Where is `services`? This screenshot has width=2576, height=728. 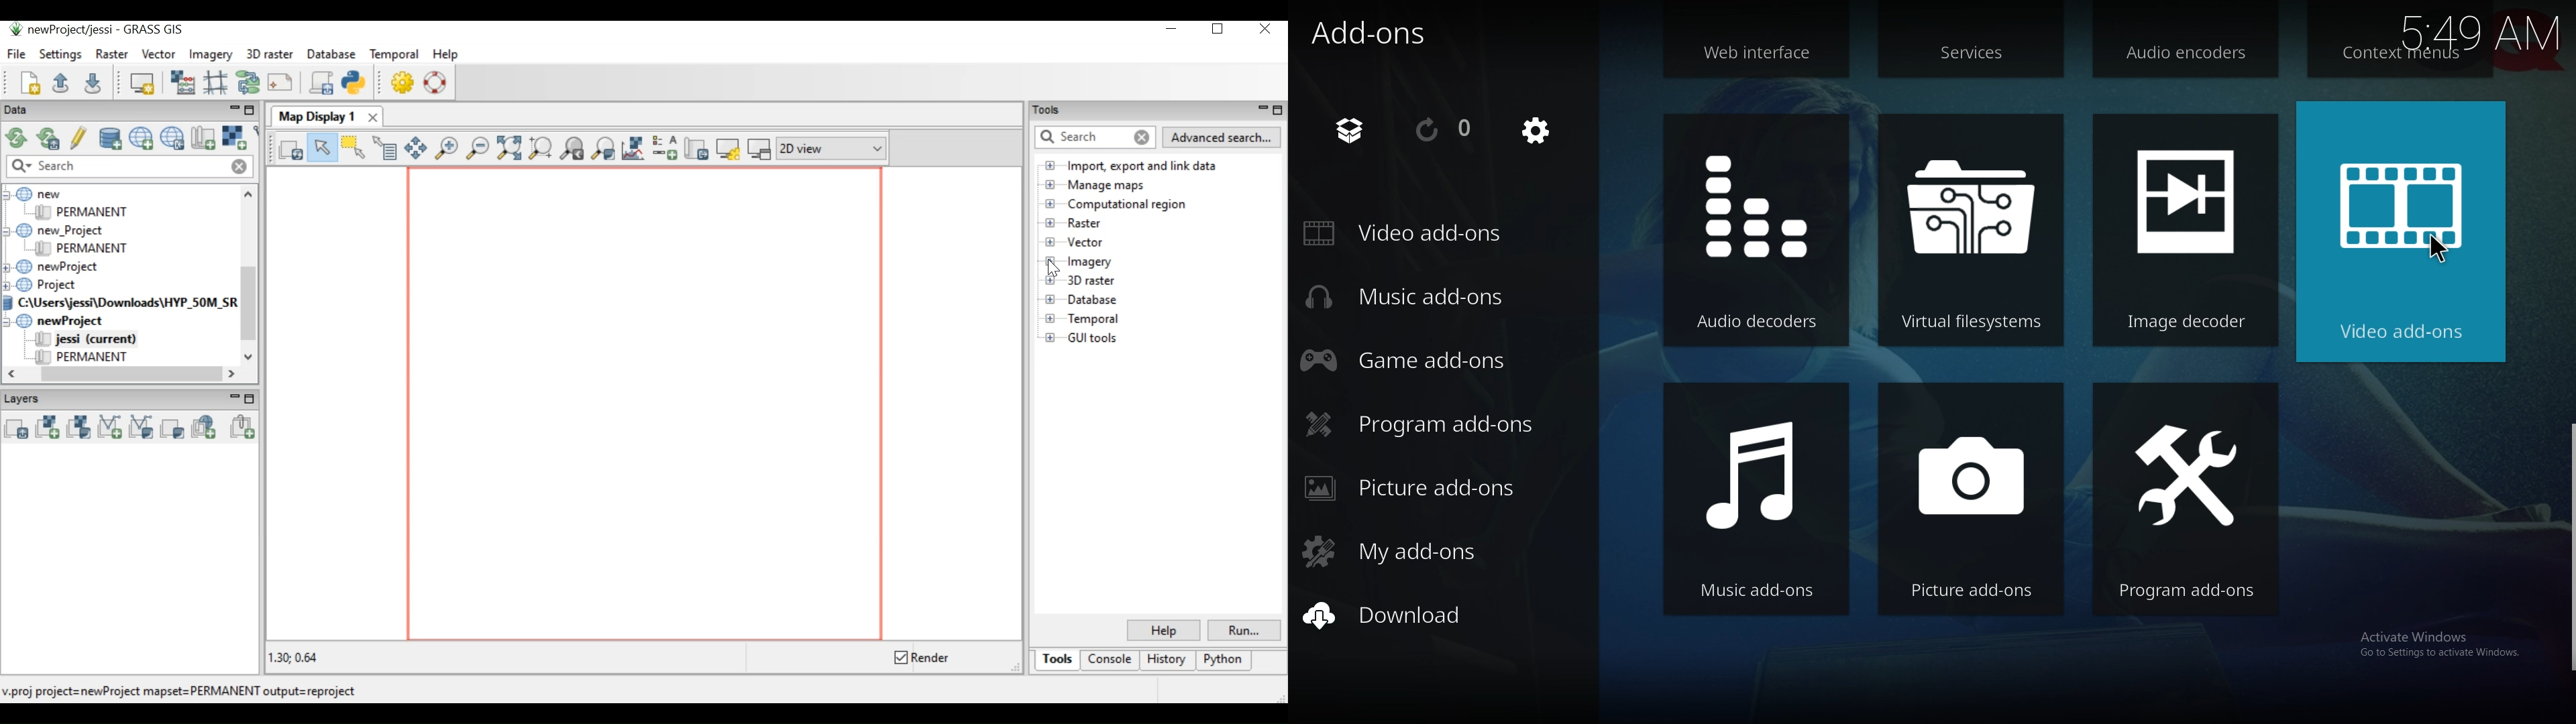 services is located at coordinates (1970, 36).